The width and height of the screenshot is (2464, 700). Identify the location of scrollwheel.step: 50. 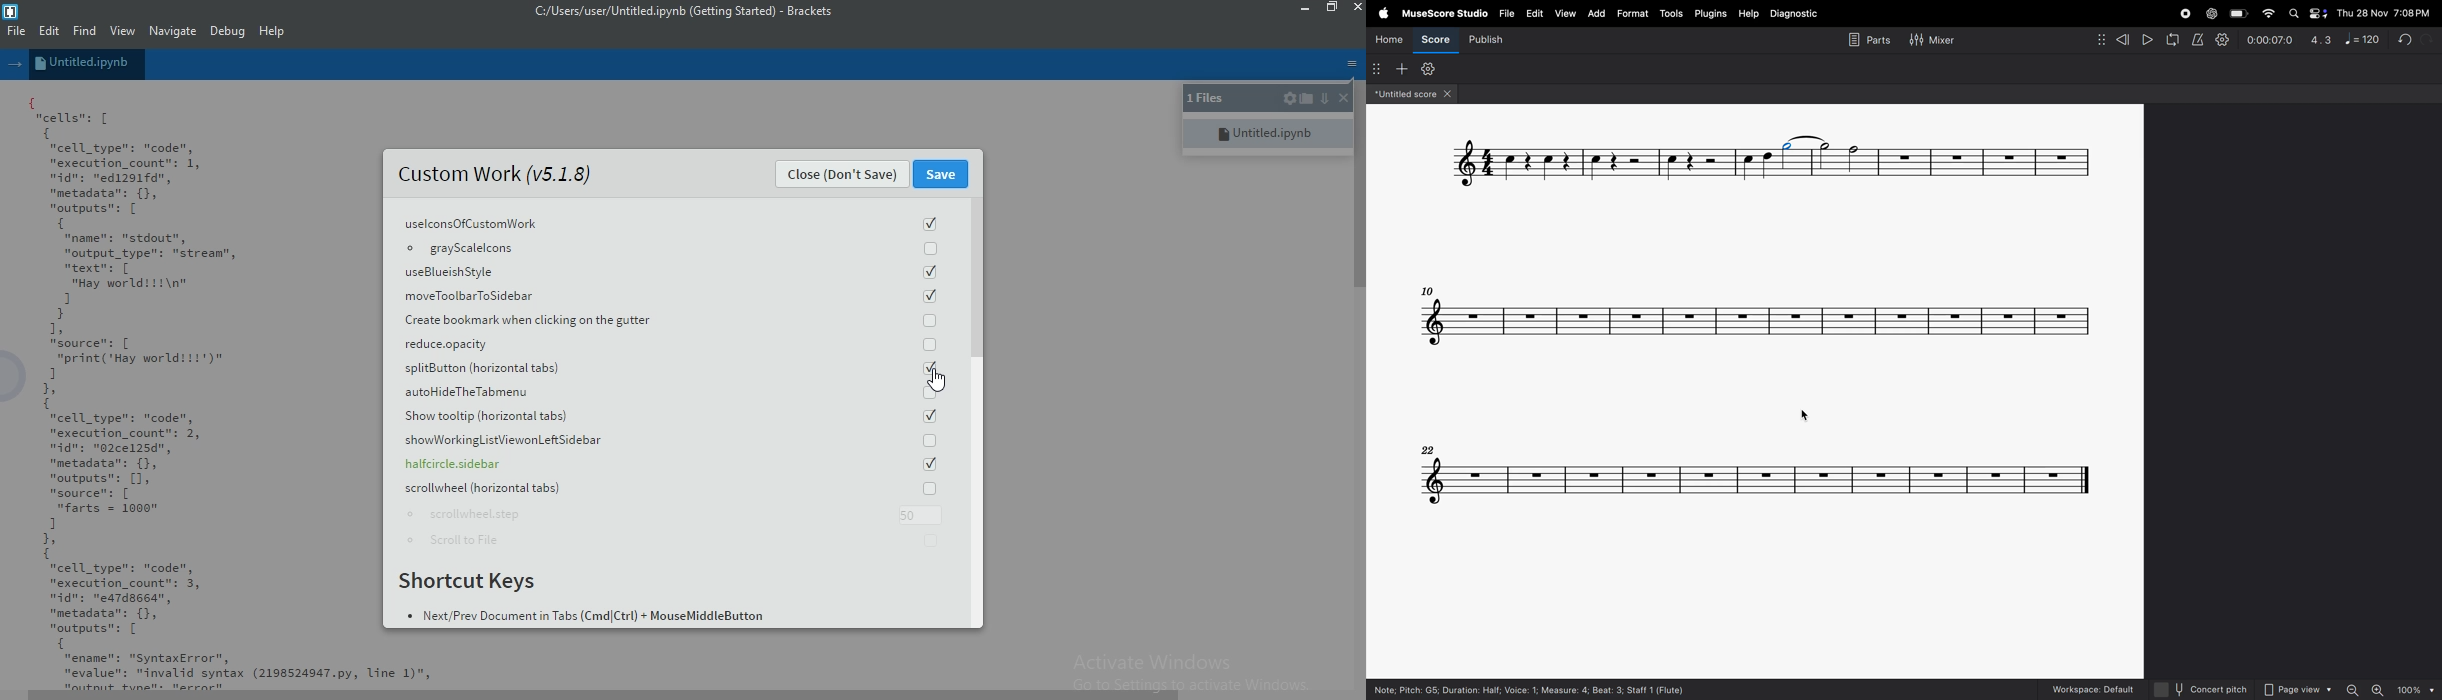
(673, 515).